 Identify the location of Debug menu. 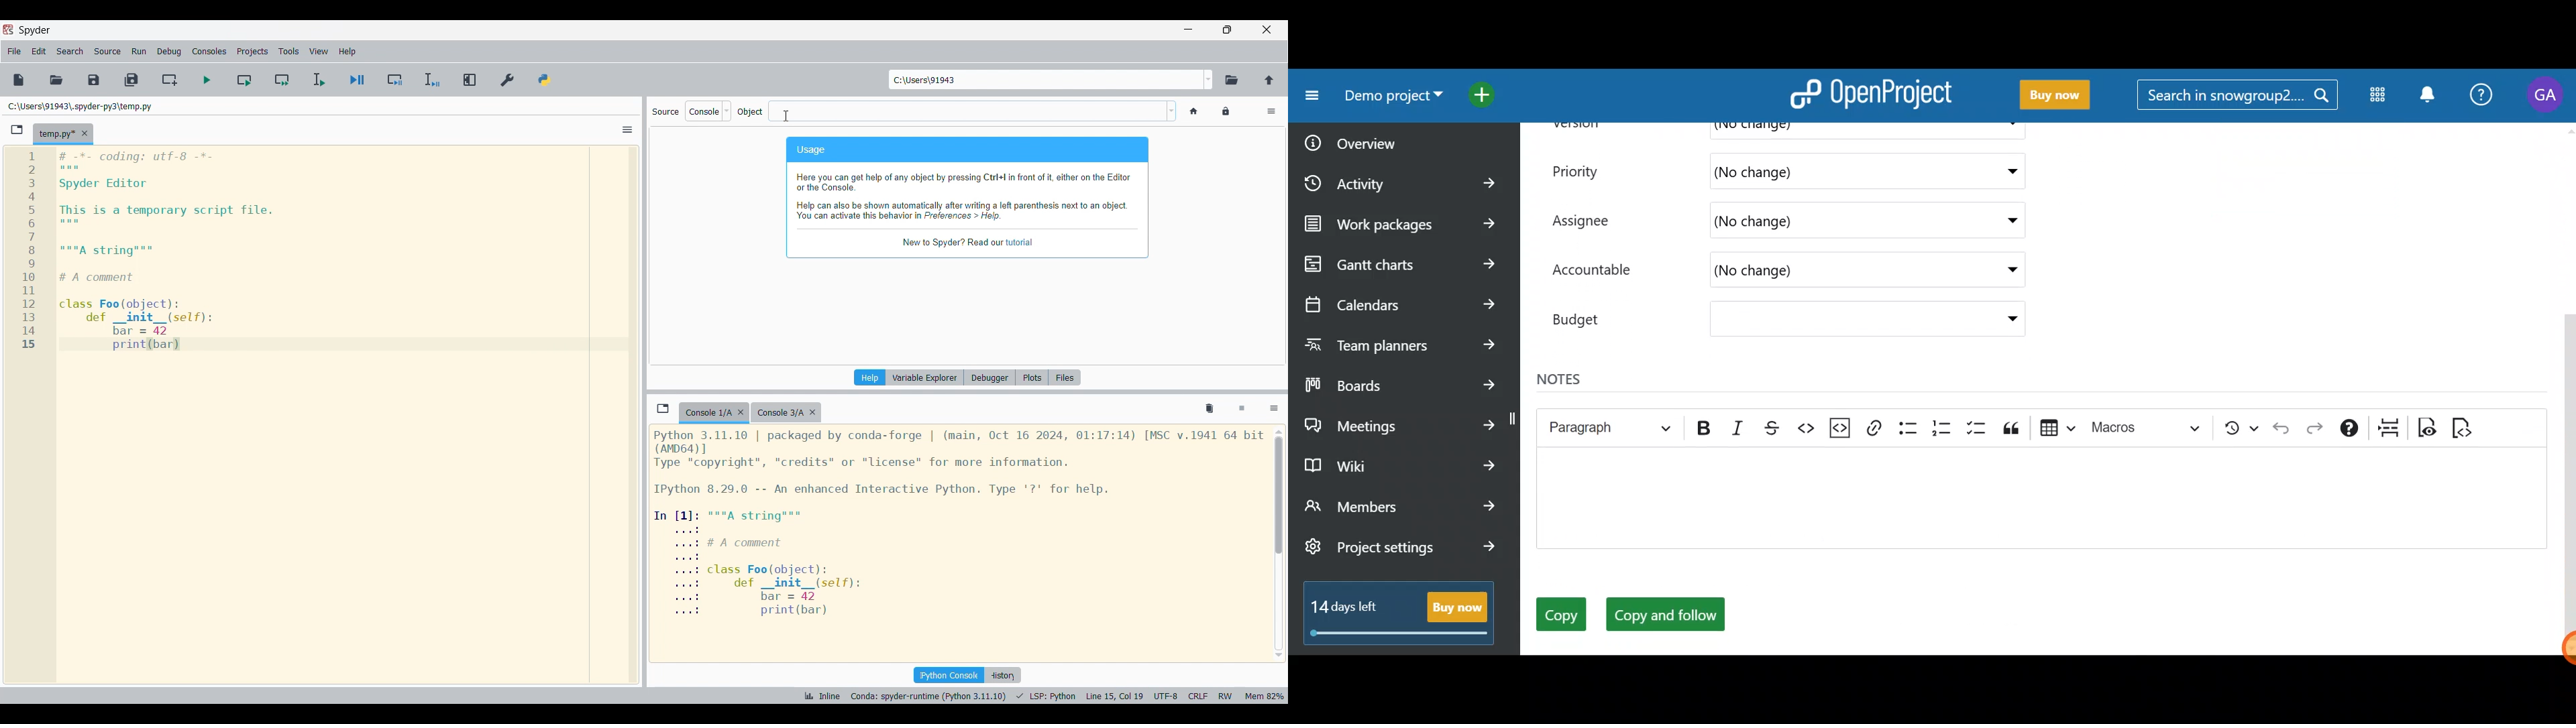
(169, 52).